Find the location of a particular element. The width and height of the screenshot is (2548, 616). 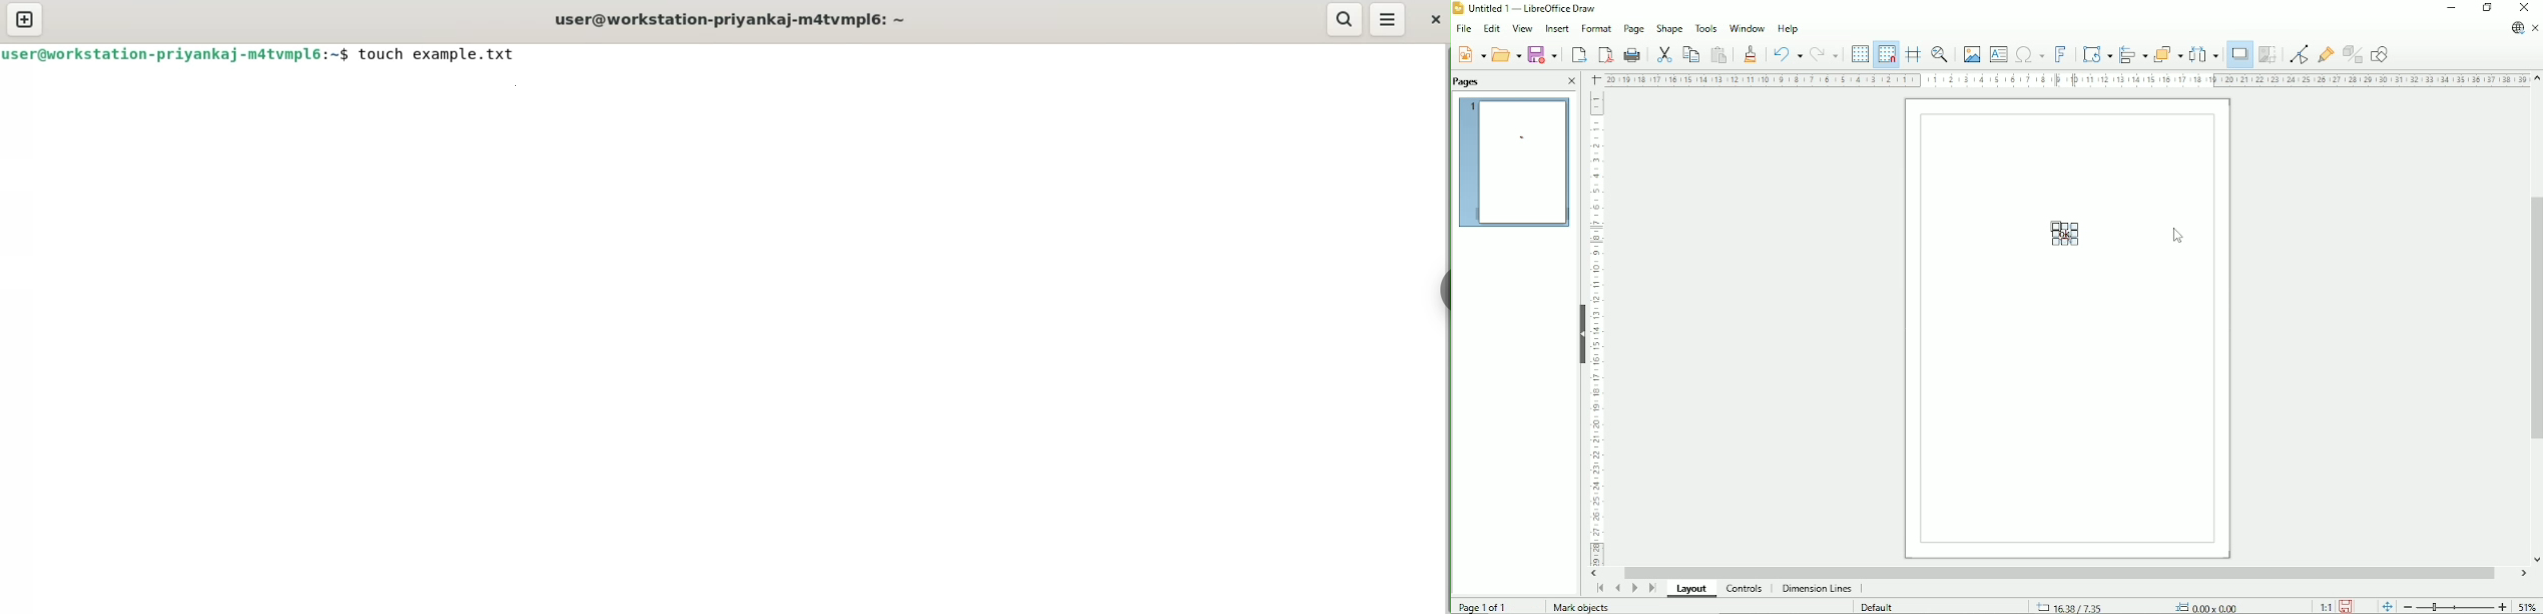

Tools is located at coordinates (1705, 28).